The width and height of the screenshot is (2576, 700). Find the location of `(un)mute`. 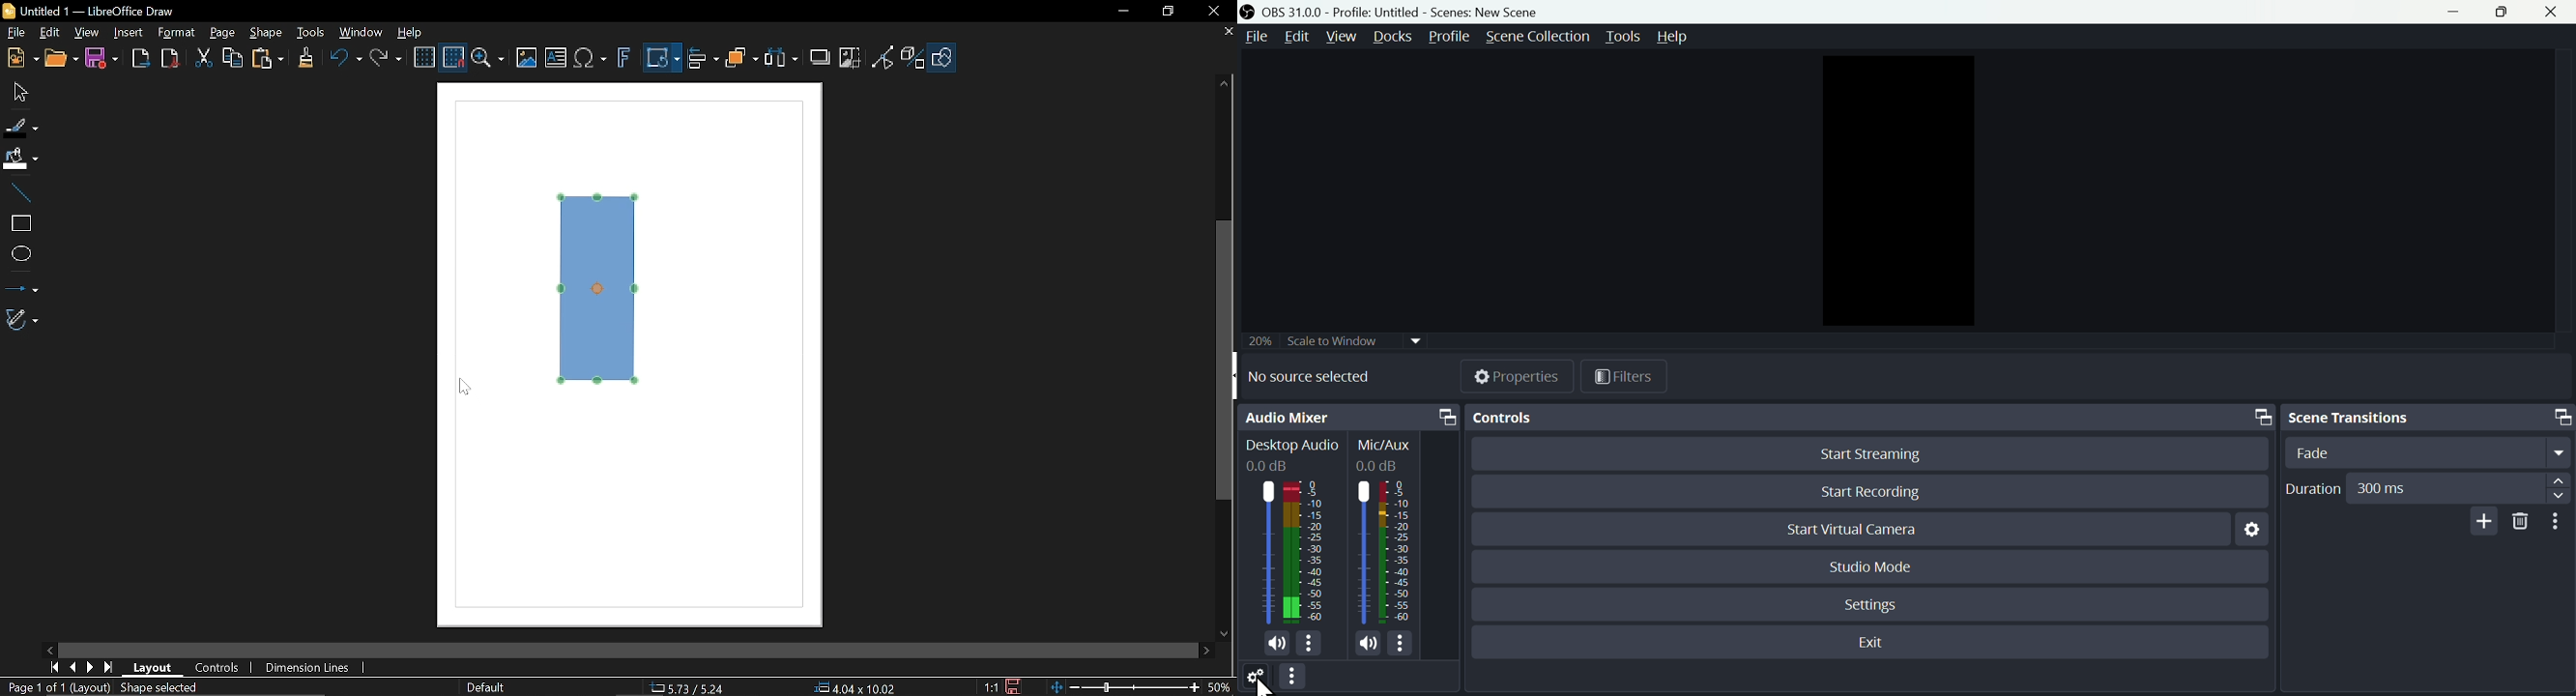

(un)mute is located at coordinates (1279, 645).